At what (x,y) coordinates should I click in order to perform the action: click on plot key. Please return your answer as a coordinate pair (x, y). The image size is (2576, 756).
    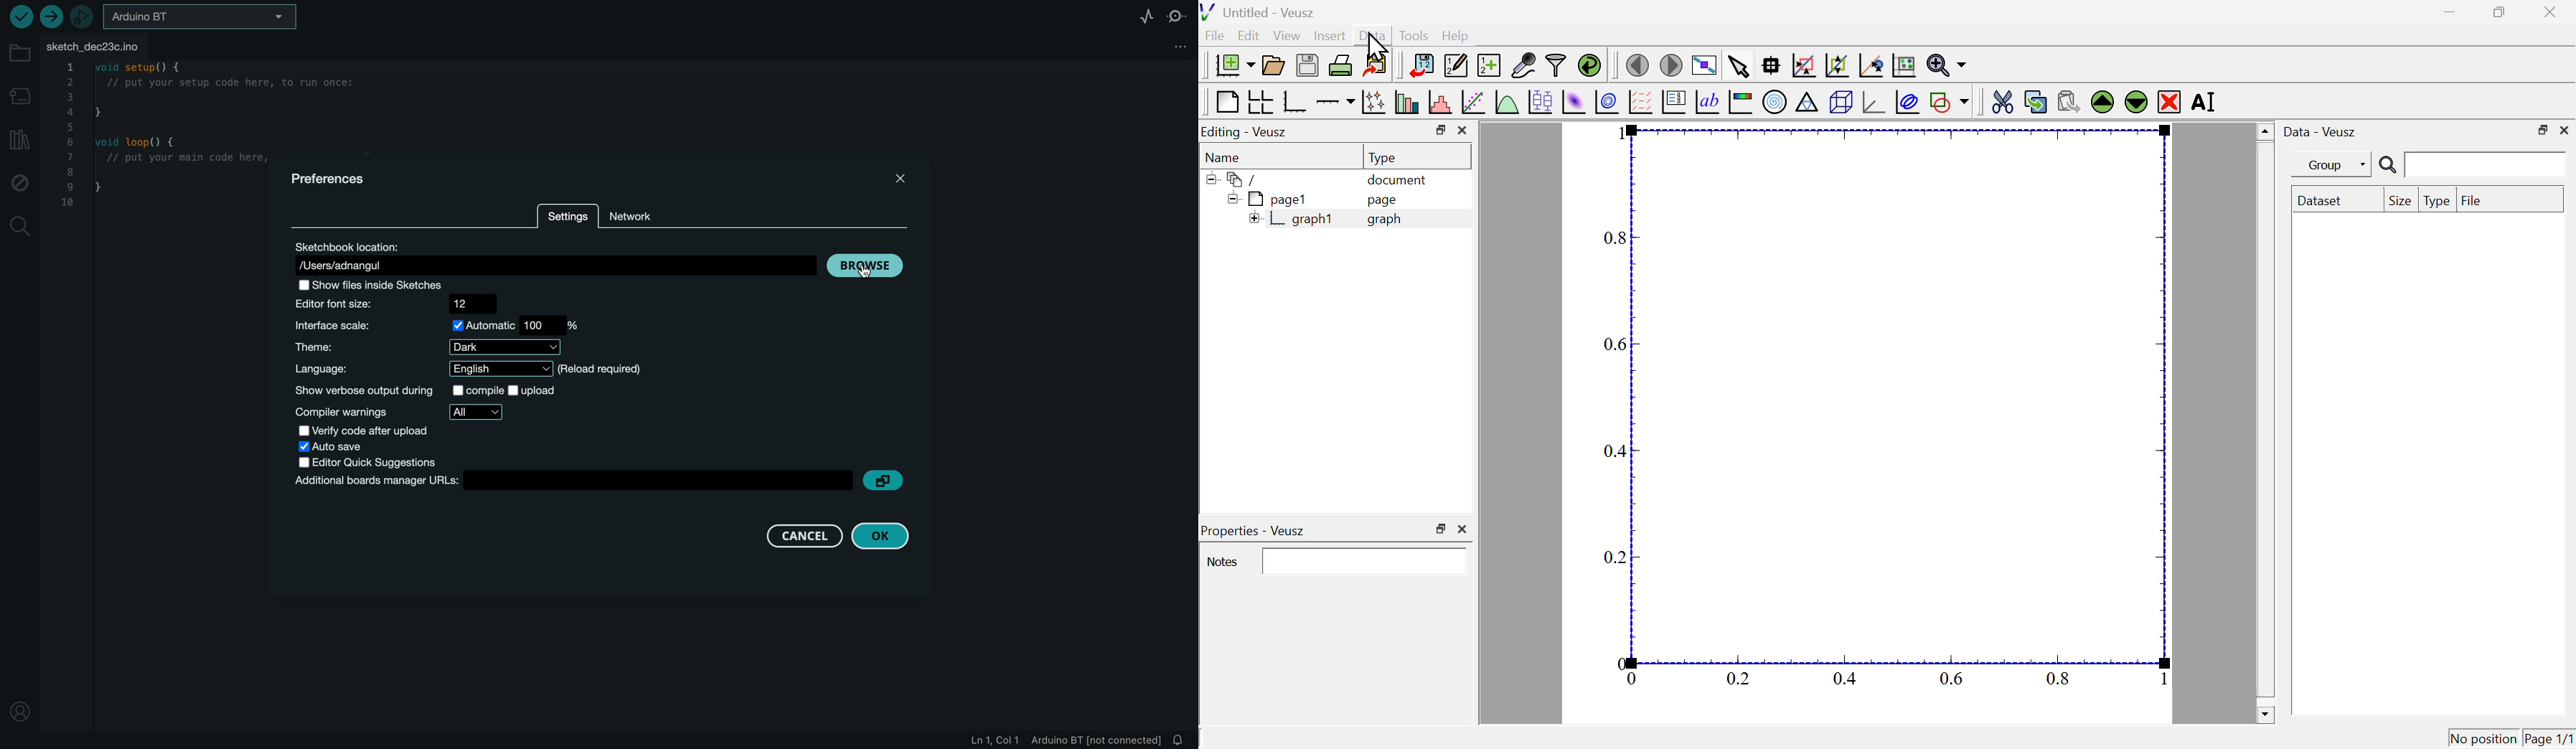
    Looking at the image, I should click on (1674, 104).